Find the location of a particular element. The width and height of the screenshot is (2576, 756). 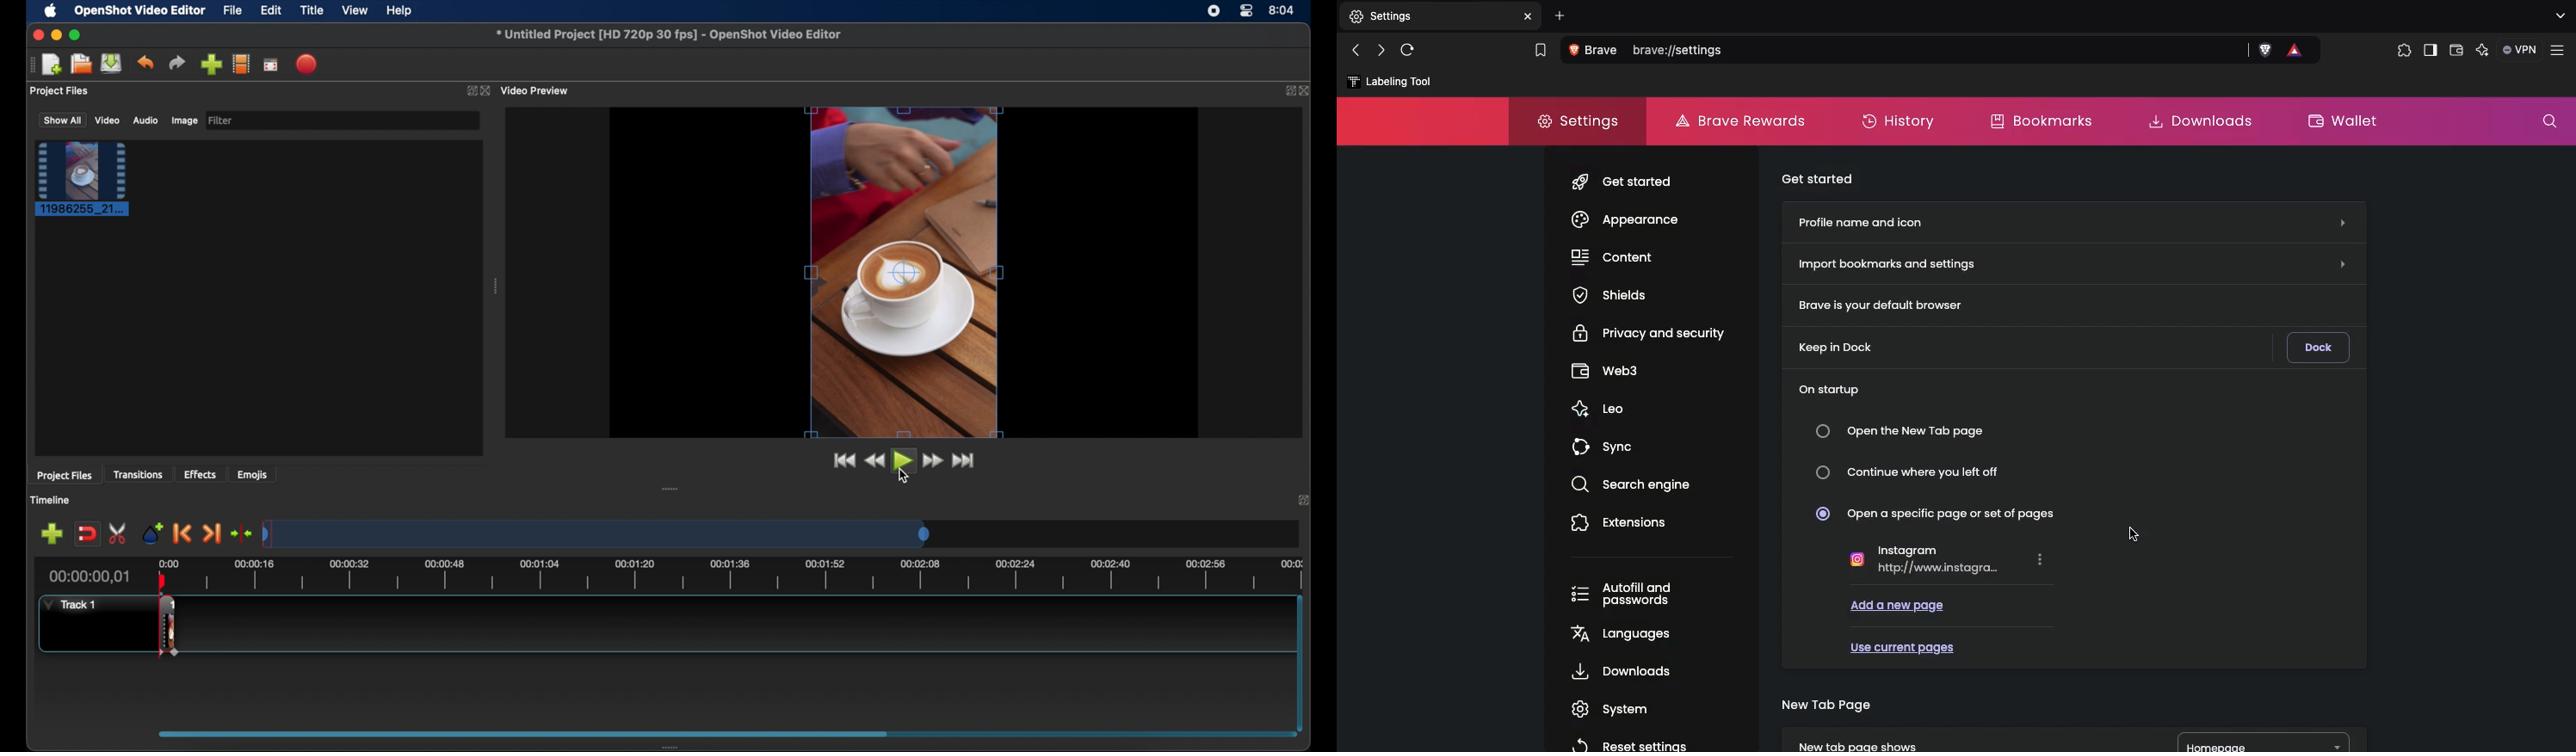

History is located at coordinates (1901, 122).